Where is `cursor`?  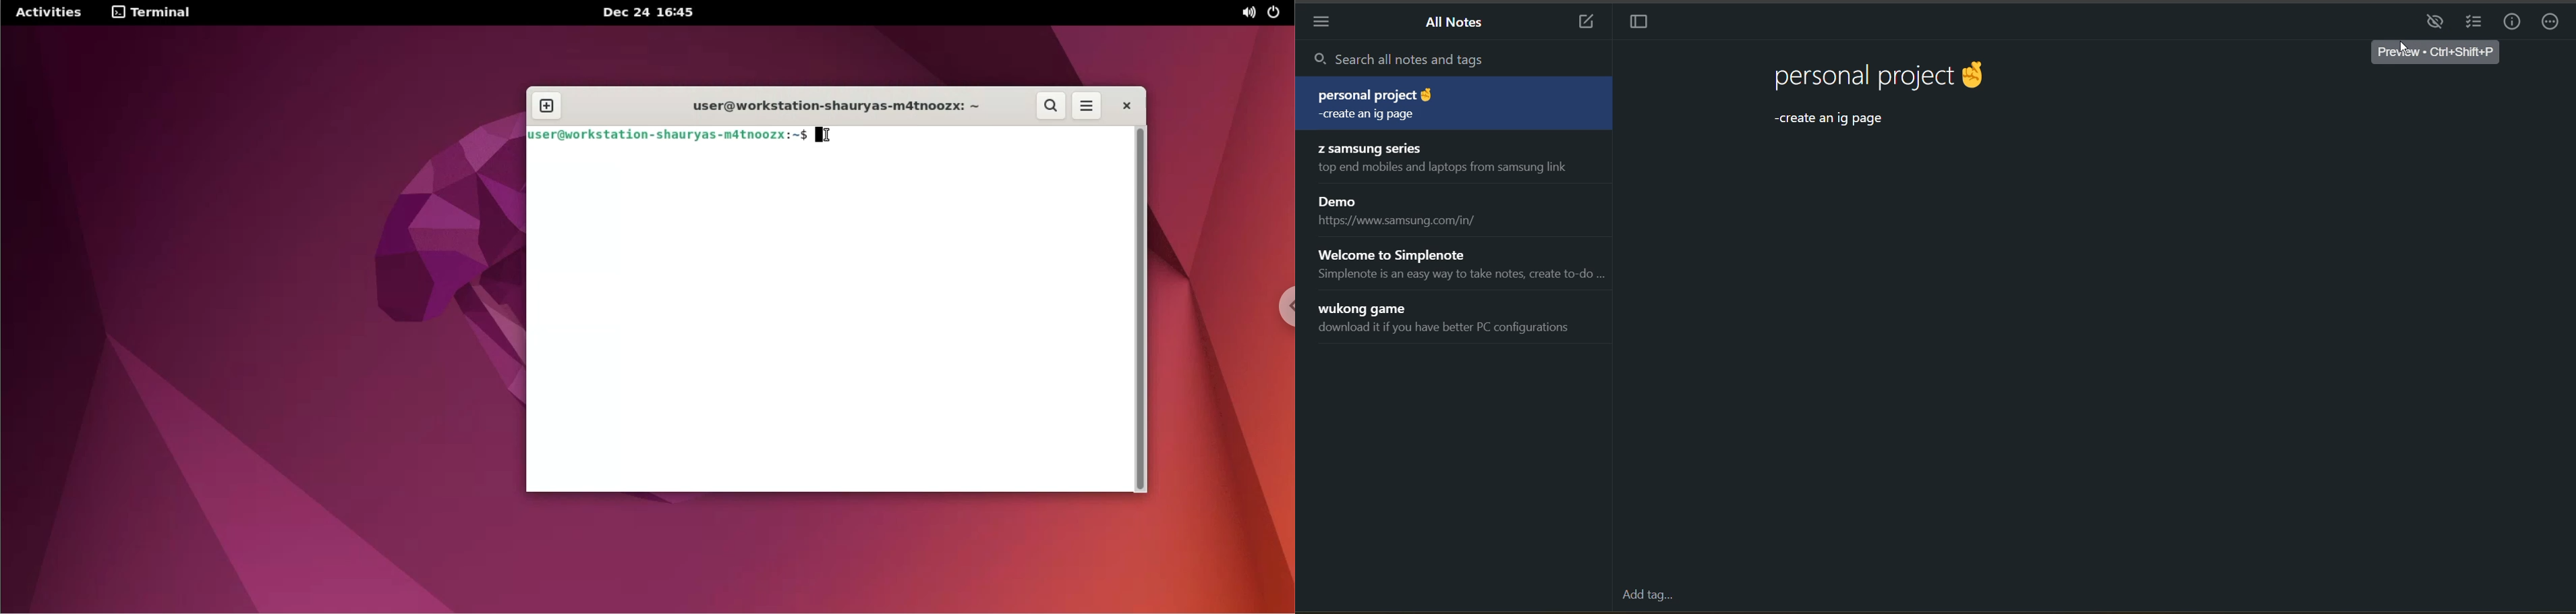
cursor is located at coordinates (2401, 48).